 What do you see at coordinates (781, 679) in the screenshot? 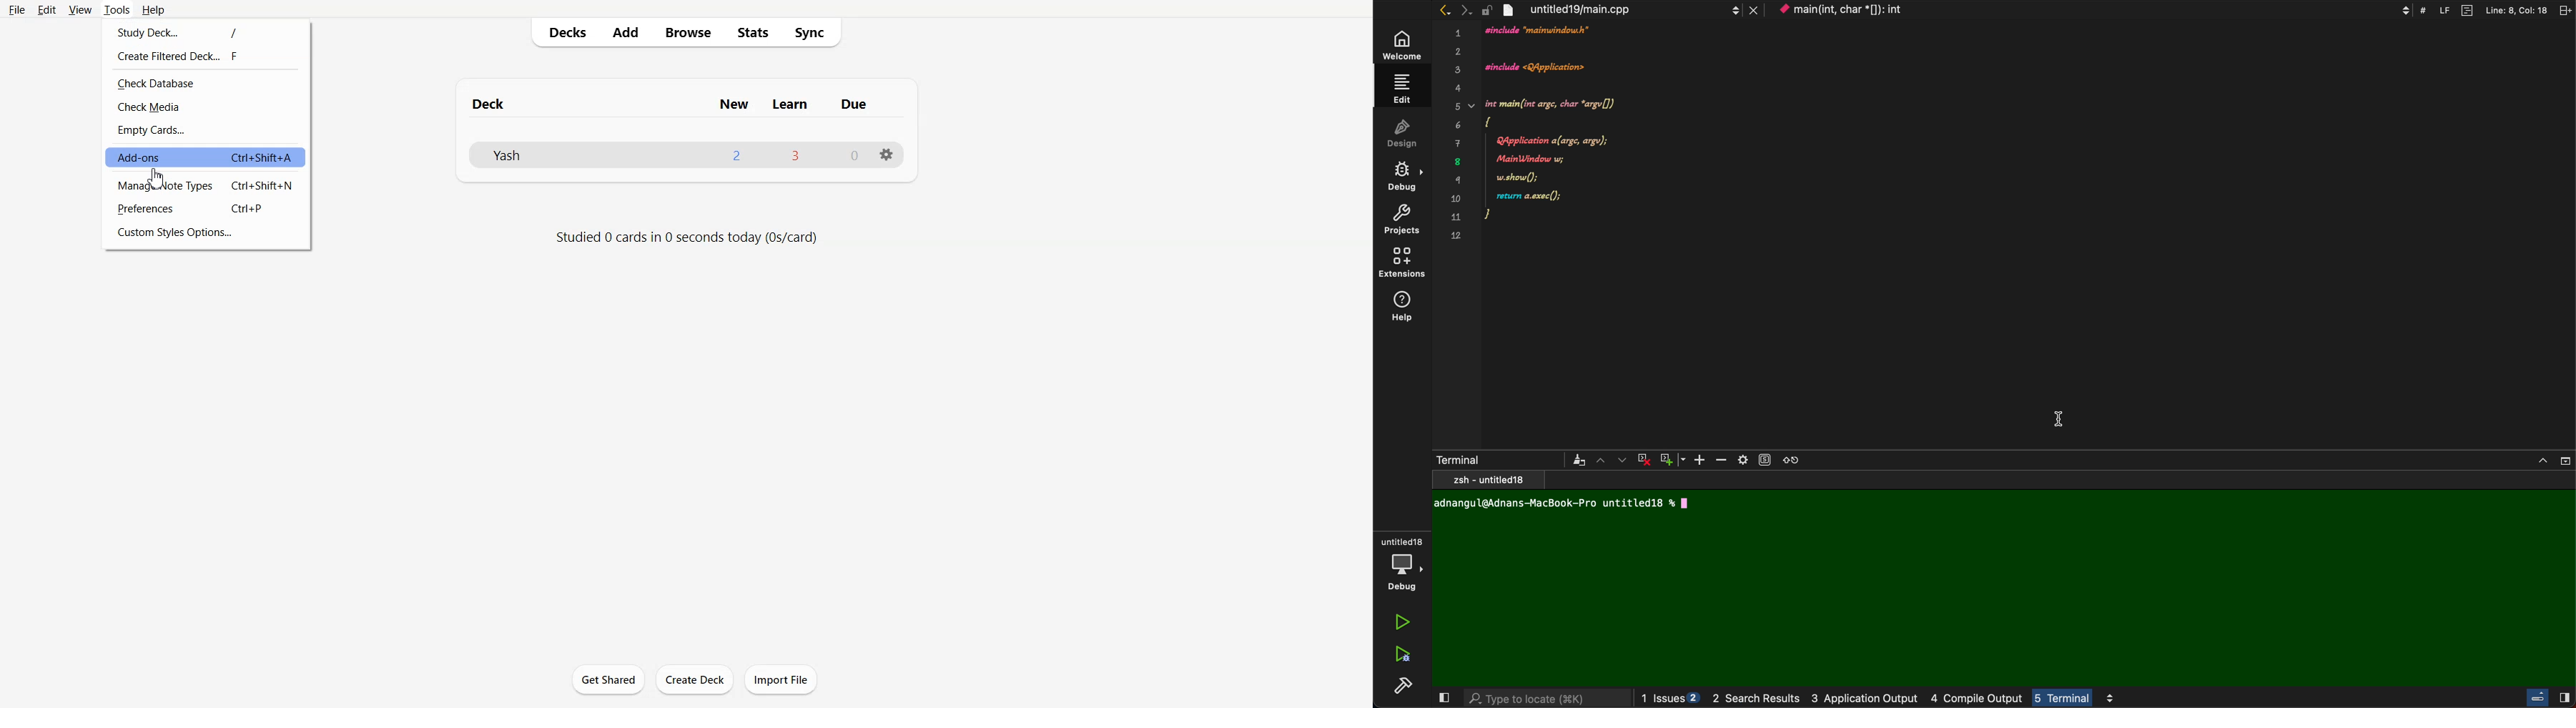
I see `Import File` at bounding box center [781, 679].